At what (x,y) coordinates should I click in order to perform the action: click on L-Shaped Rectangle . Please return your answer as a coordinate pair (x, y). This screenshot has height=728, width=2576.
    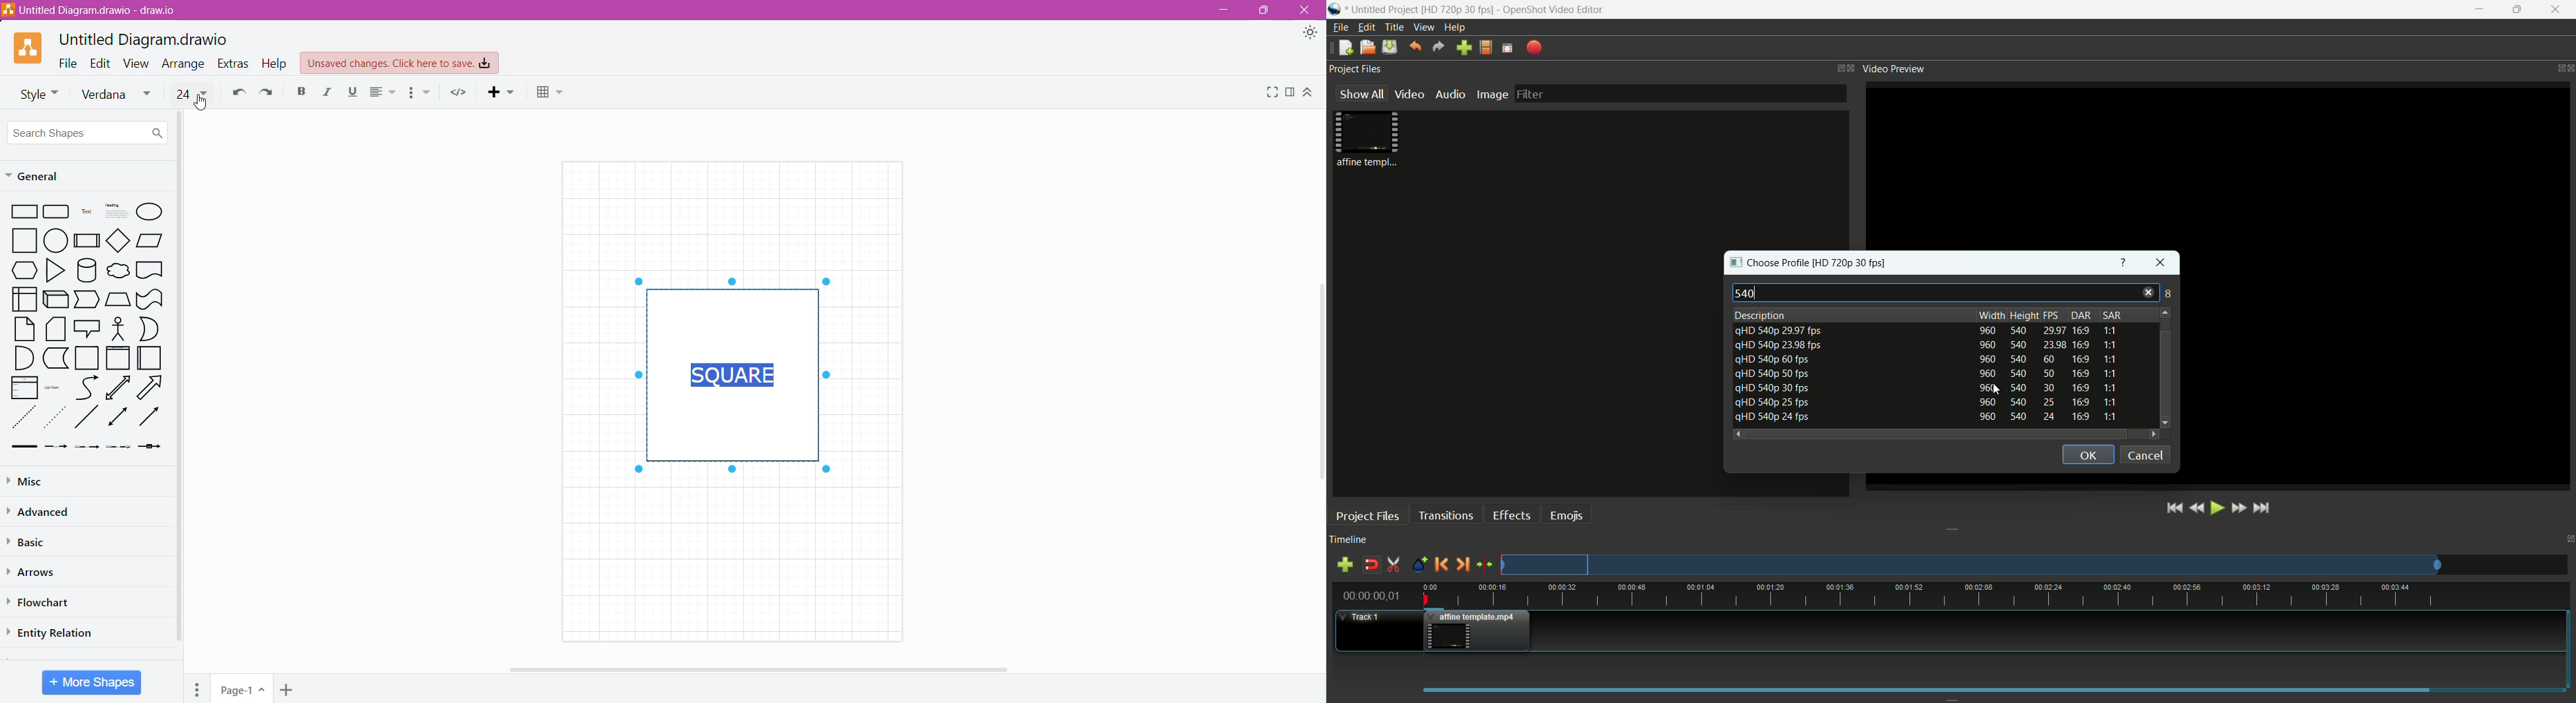
    Looking at the image, I should click on (55, 359).